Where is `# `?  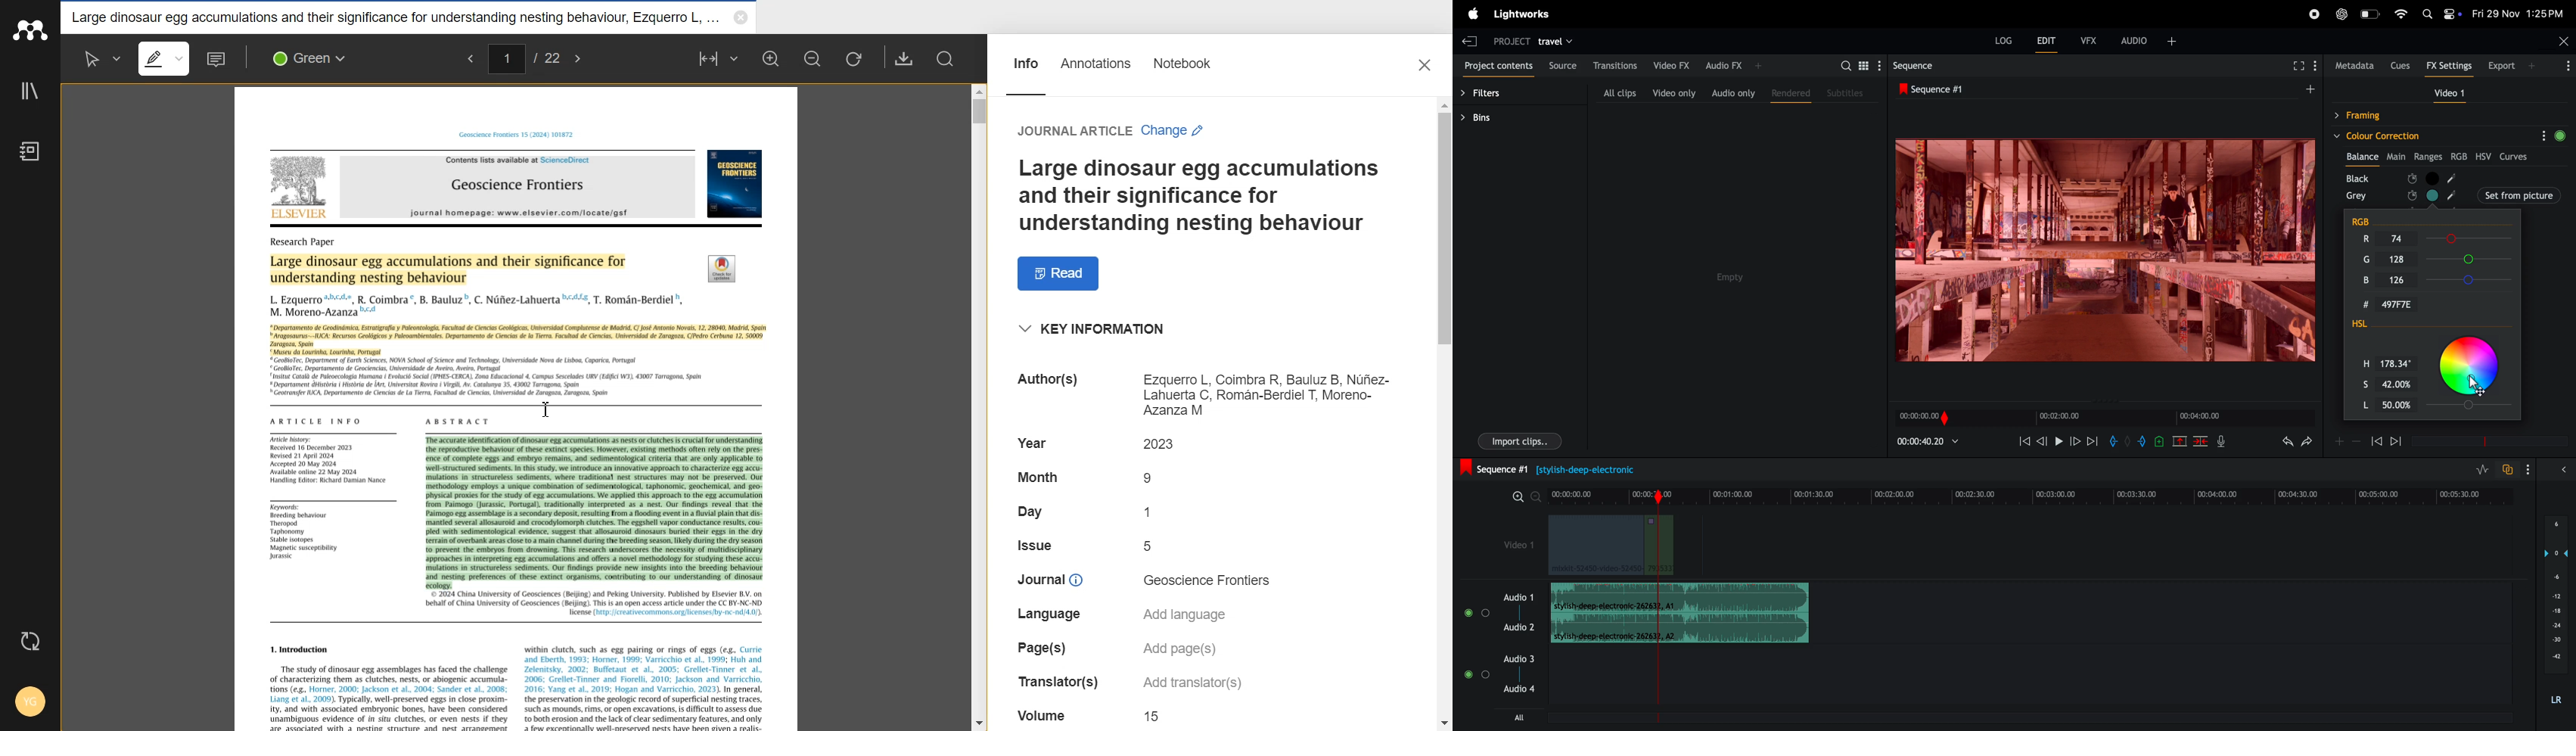 #  is located at coordinates (2355, 306).